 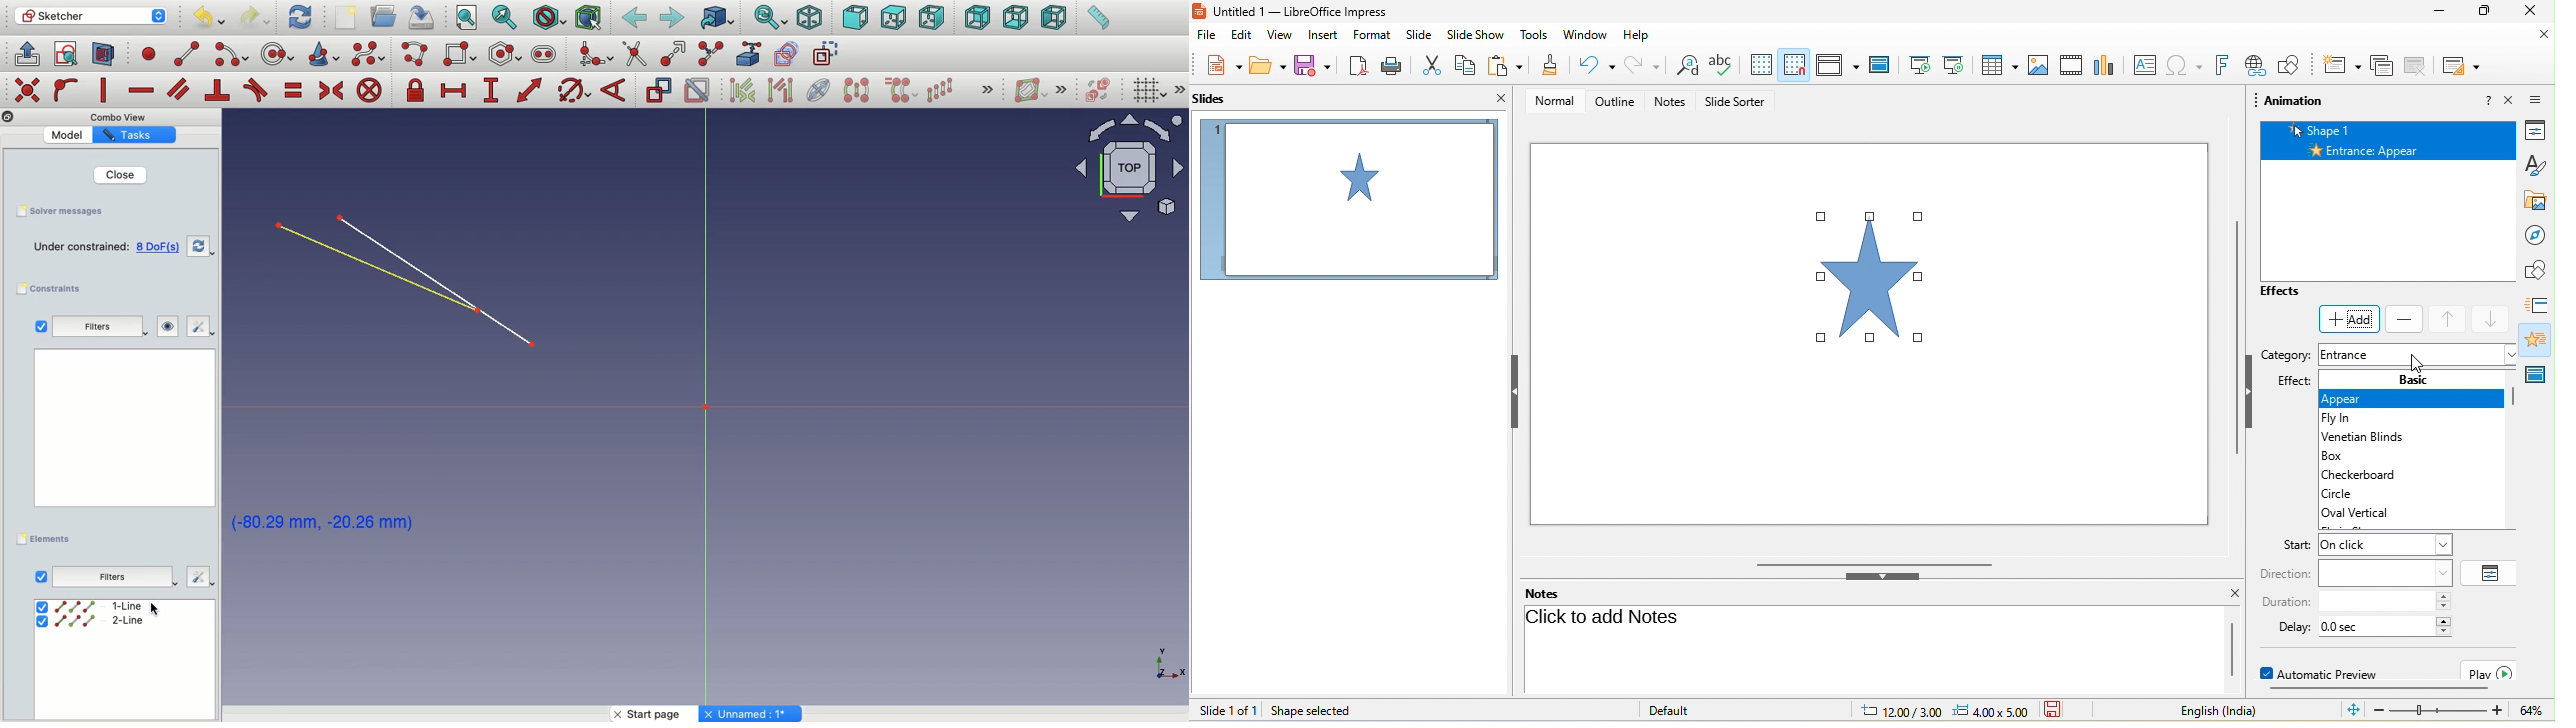 I want to click on text language, so click(x=2205, y=710).